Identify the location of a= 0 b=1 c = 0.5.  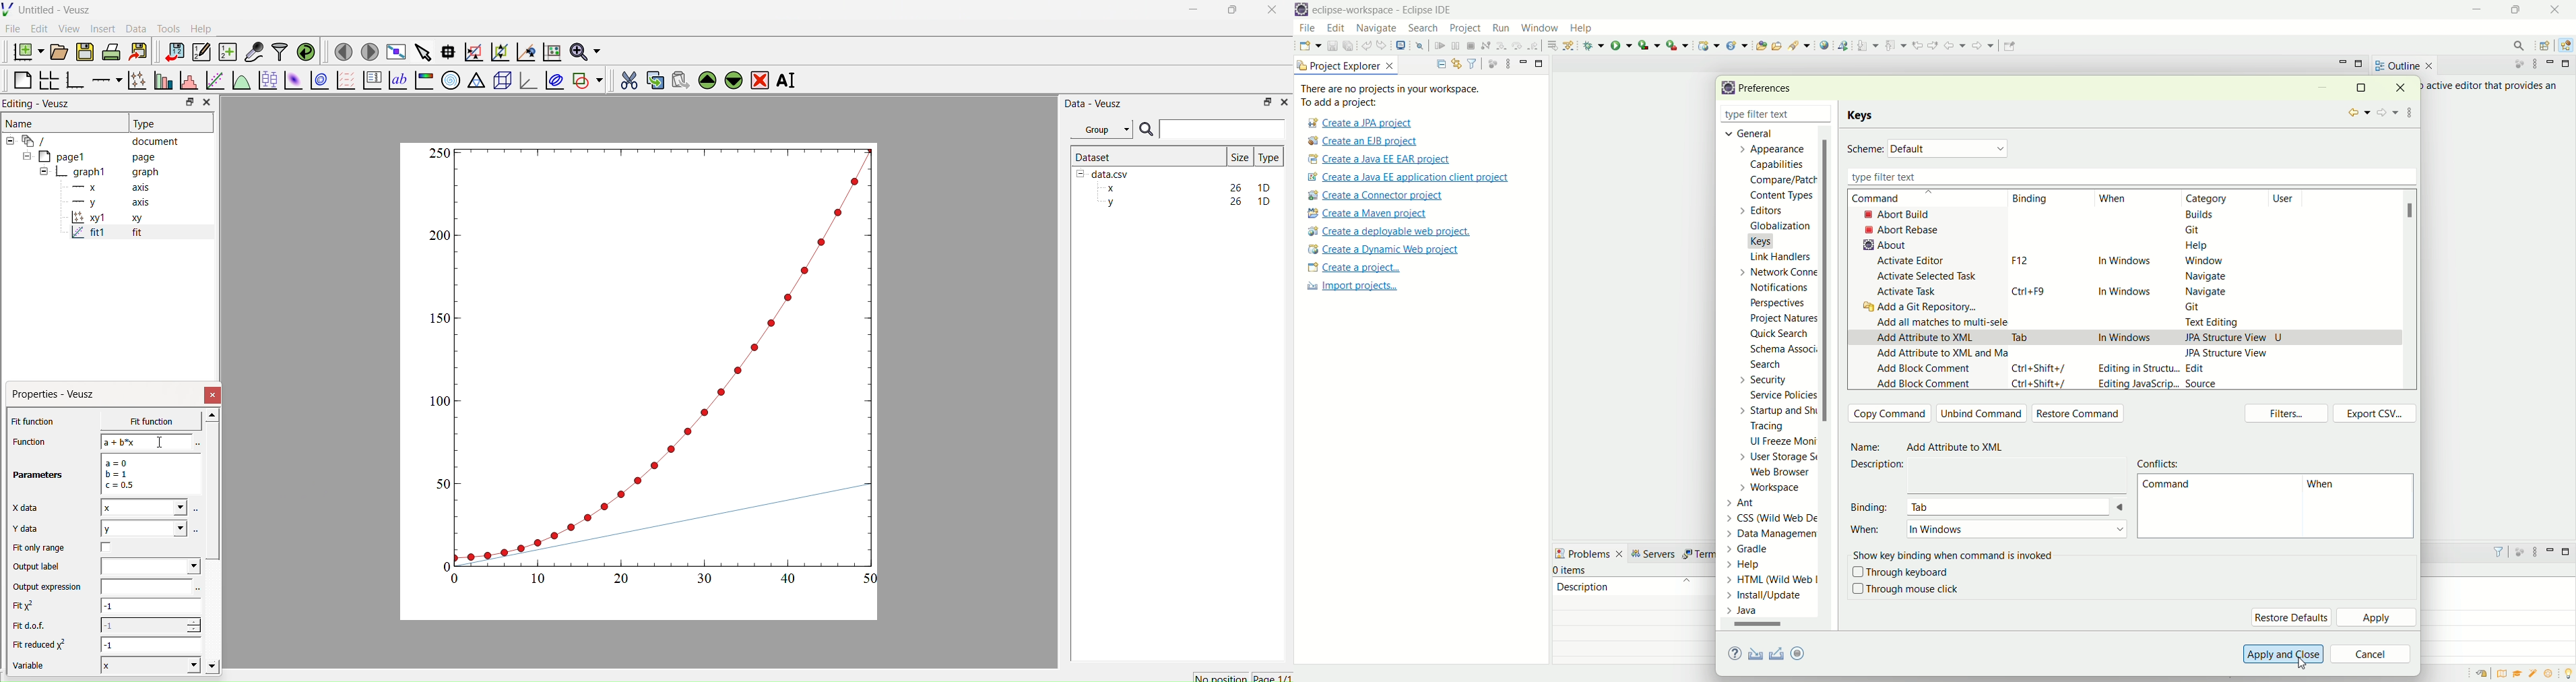
(148, 474).